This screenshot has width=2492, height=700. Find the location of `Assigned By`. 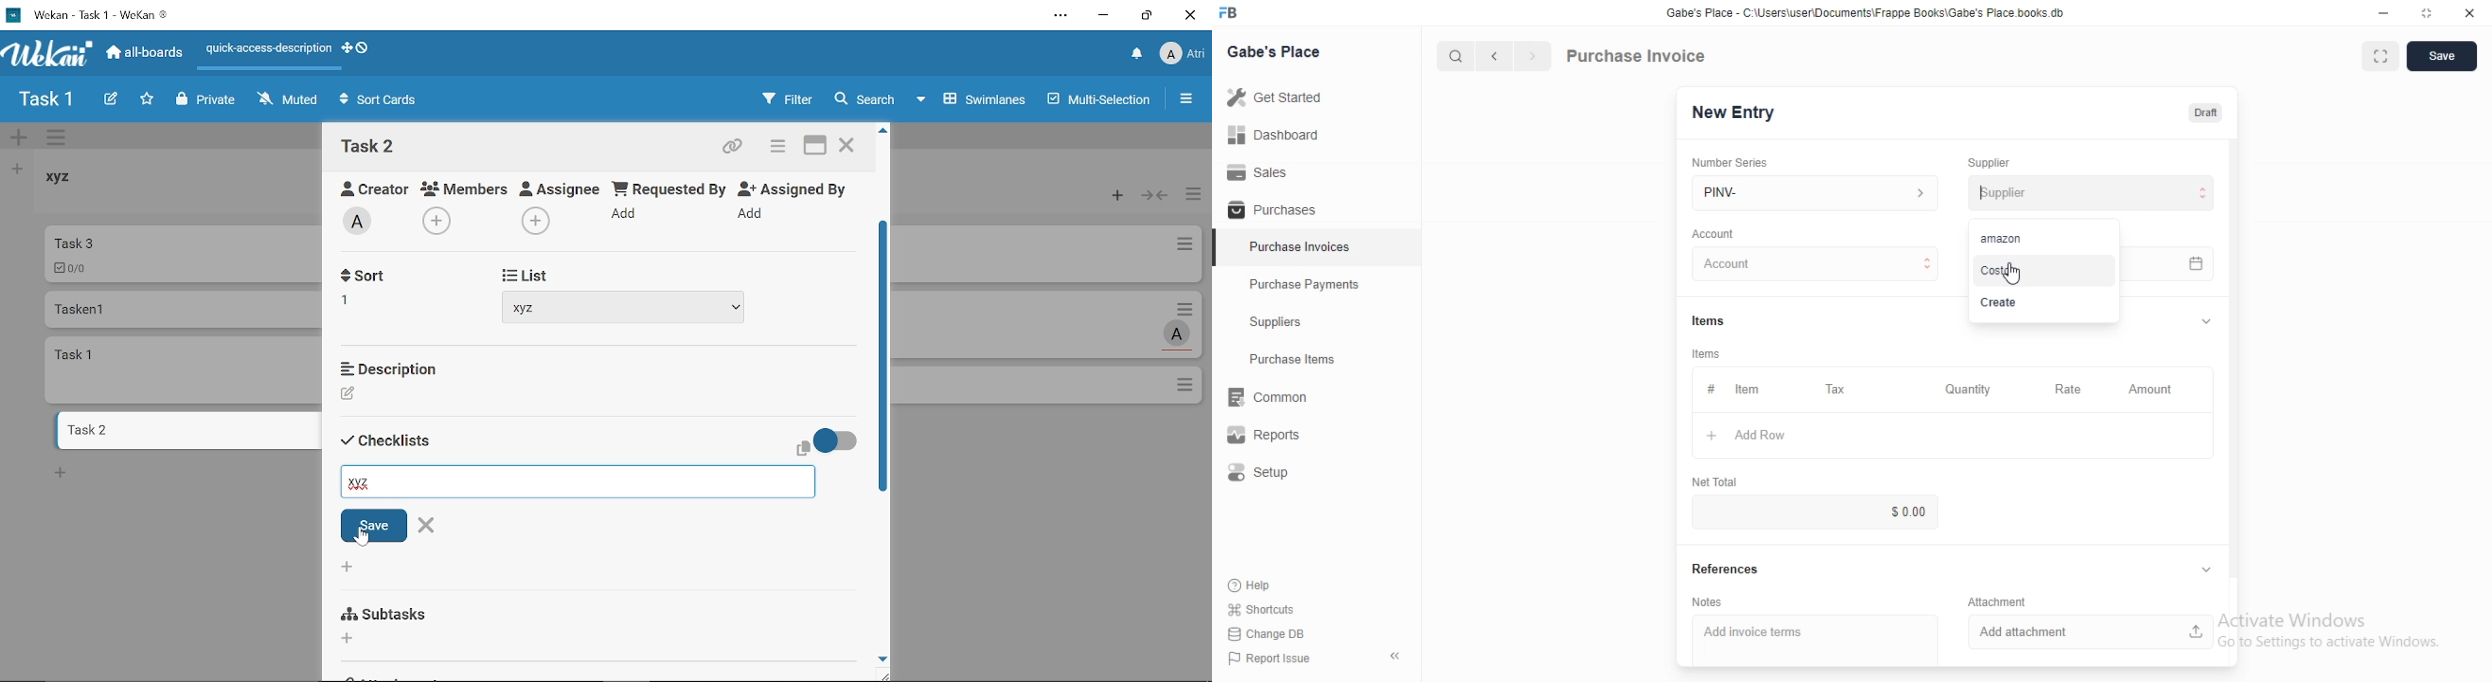

Assigned By is located at coordinates (799, 188).